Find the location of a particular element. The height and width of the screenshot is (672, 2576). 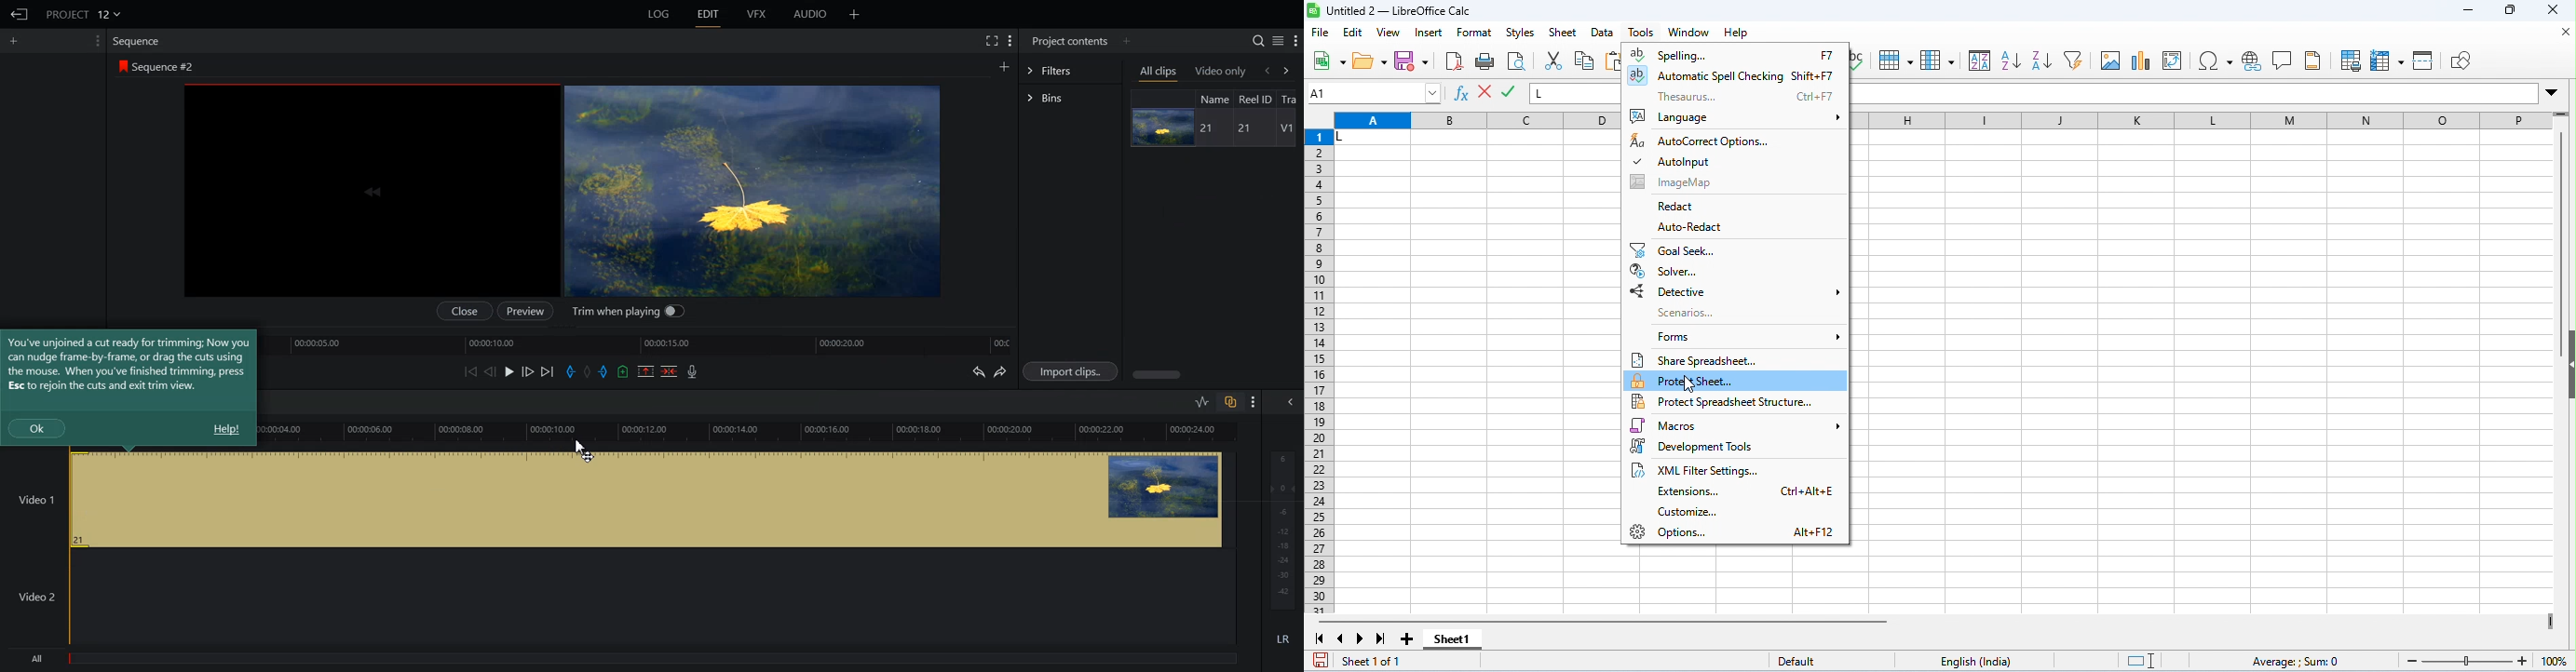

vertical scroll bar is located at coordinates (2562, 246).